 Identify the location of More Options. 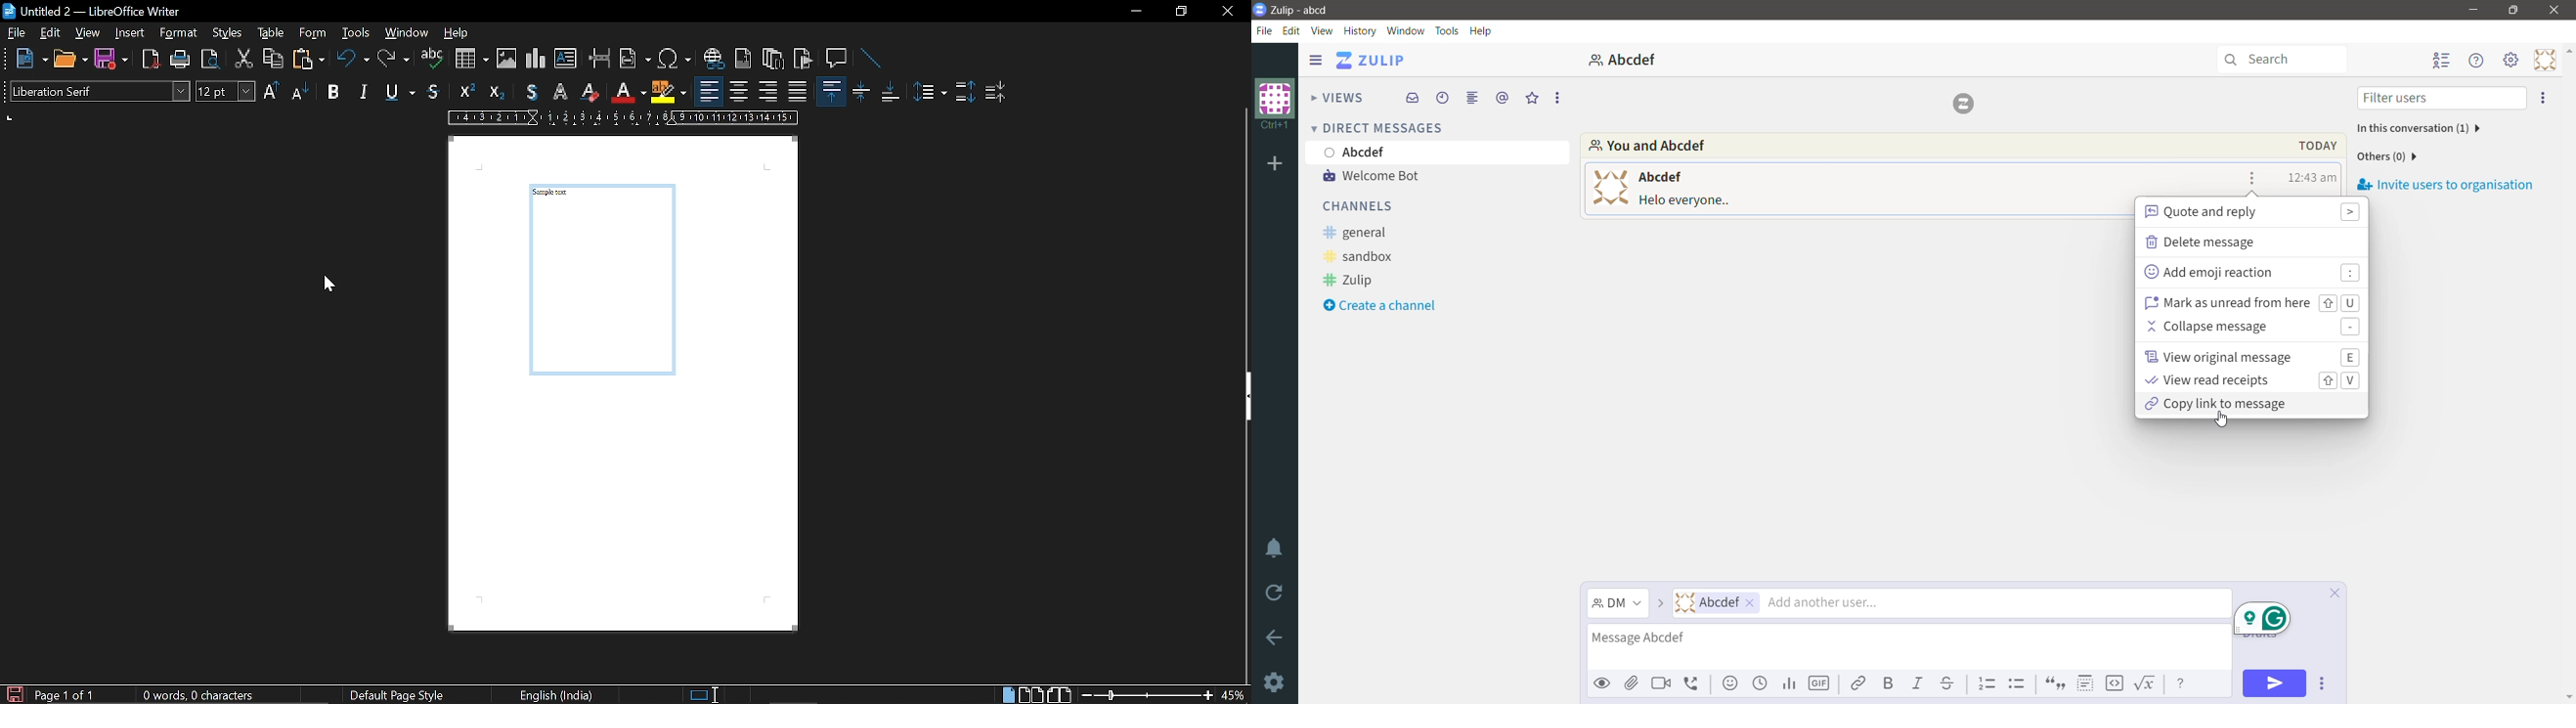
(1556, 97).